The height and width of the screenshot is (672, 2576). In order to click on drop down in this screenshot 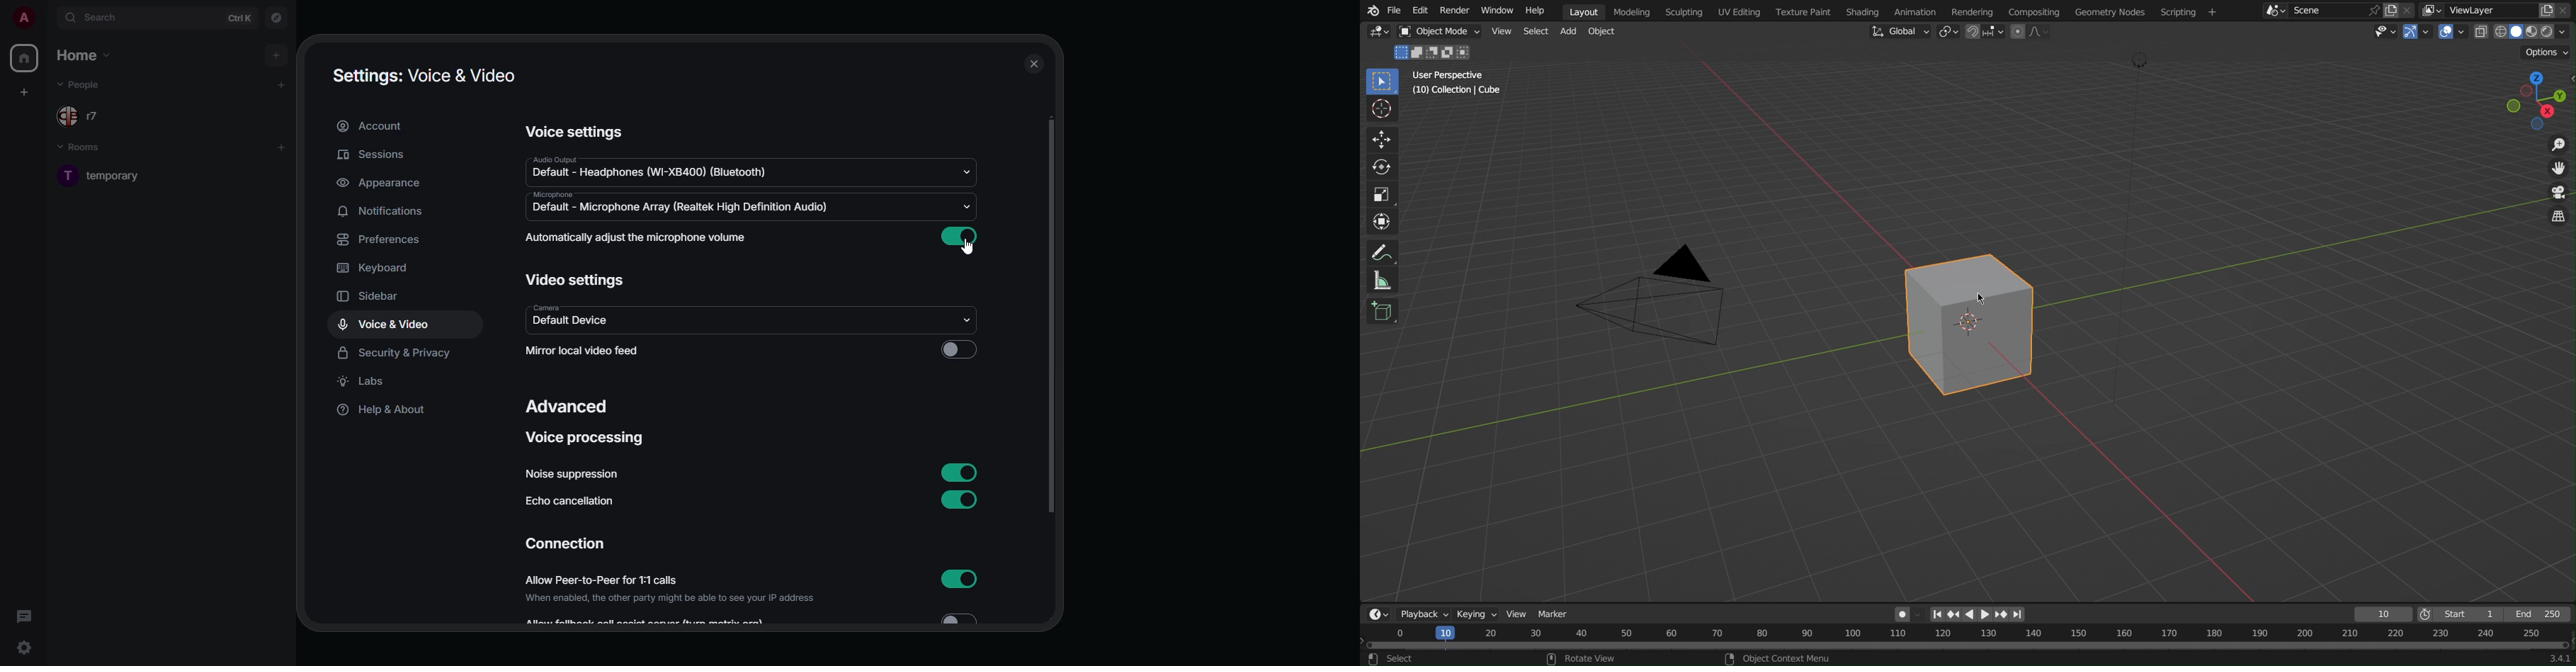, I will do `click(969, 319)`.